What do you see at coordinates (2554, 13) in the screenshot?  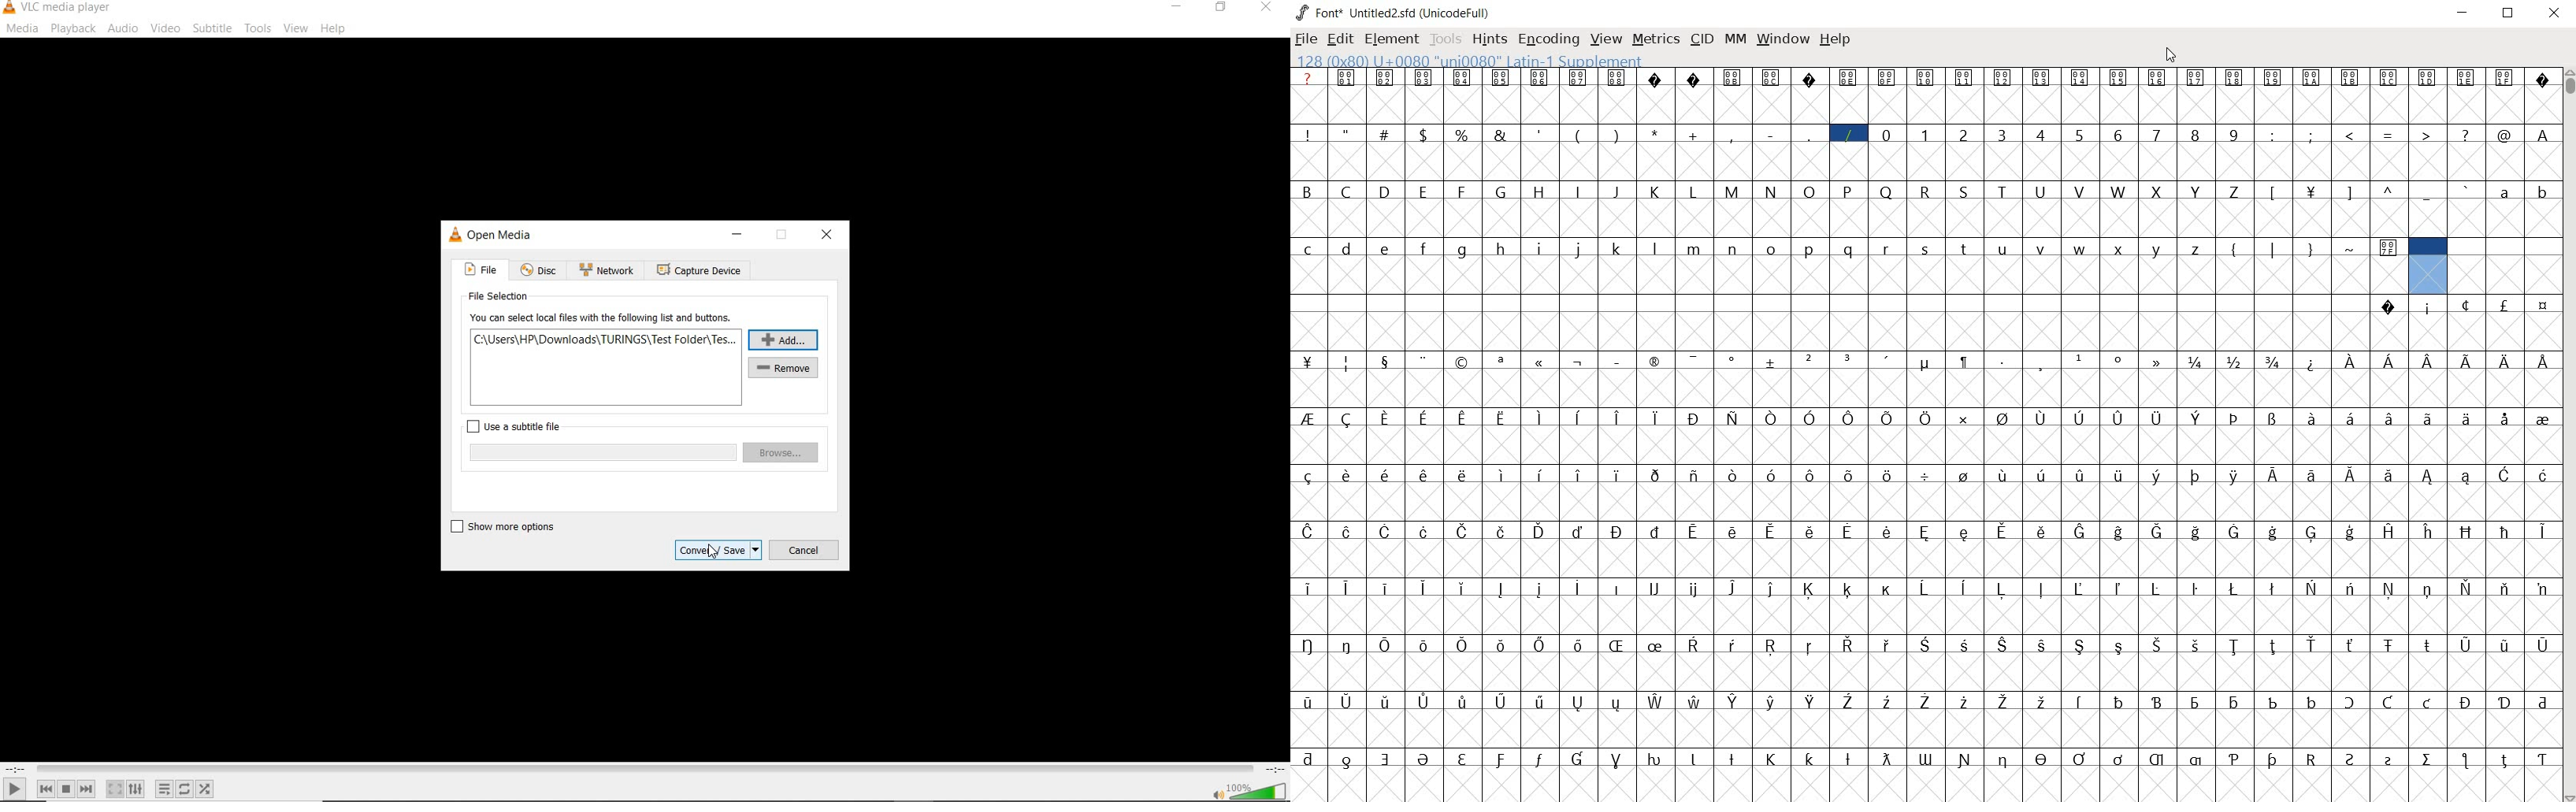 I see `Close` at bounding box center [2554, 13].